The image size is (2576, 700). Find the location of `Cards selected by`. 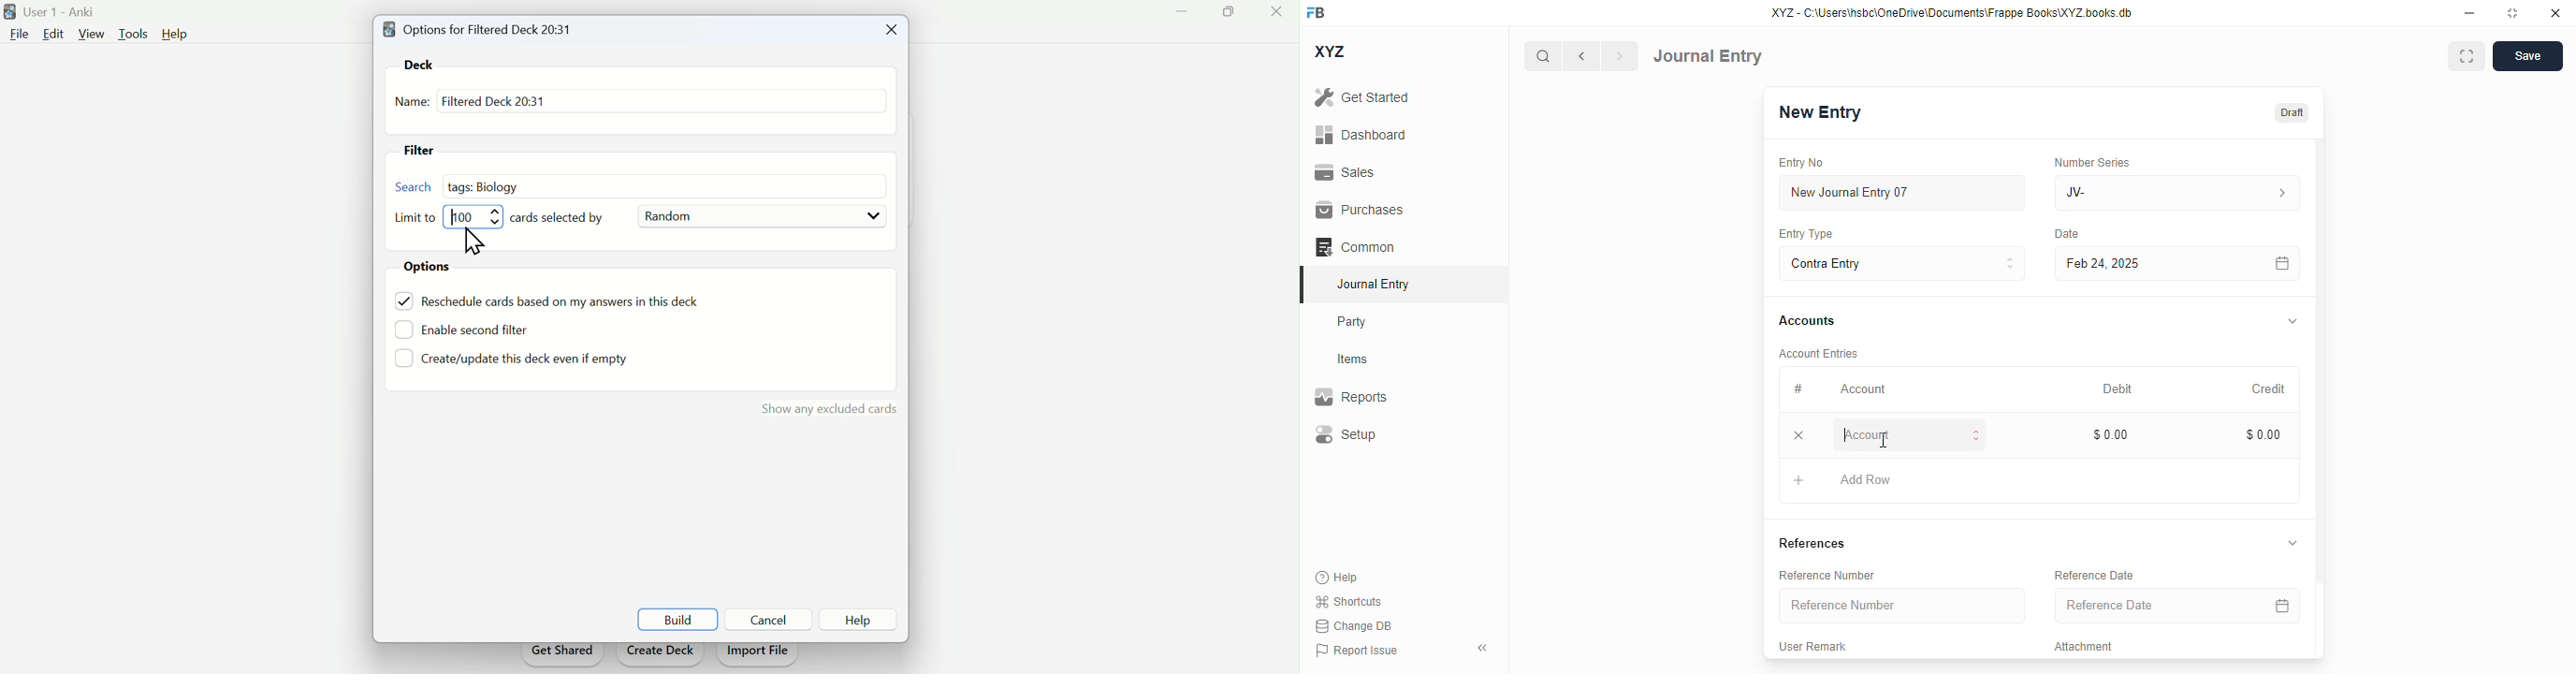

Cards selected by is located at coordinates (565, 218).